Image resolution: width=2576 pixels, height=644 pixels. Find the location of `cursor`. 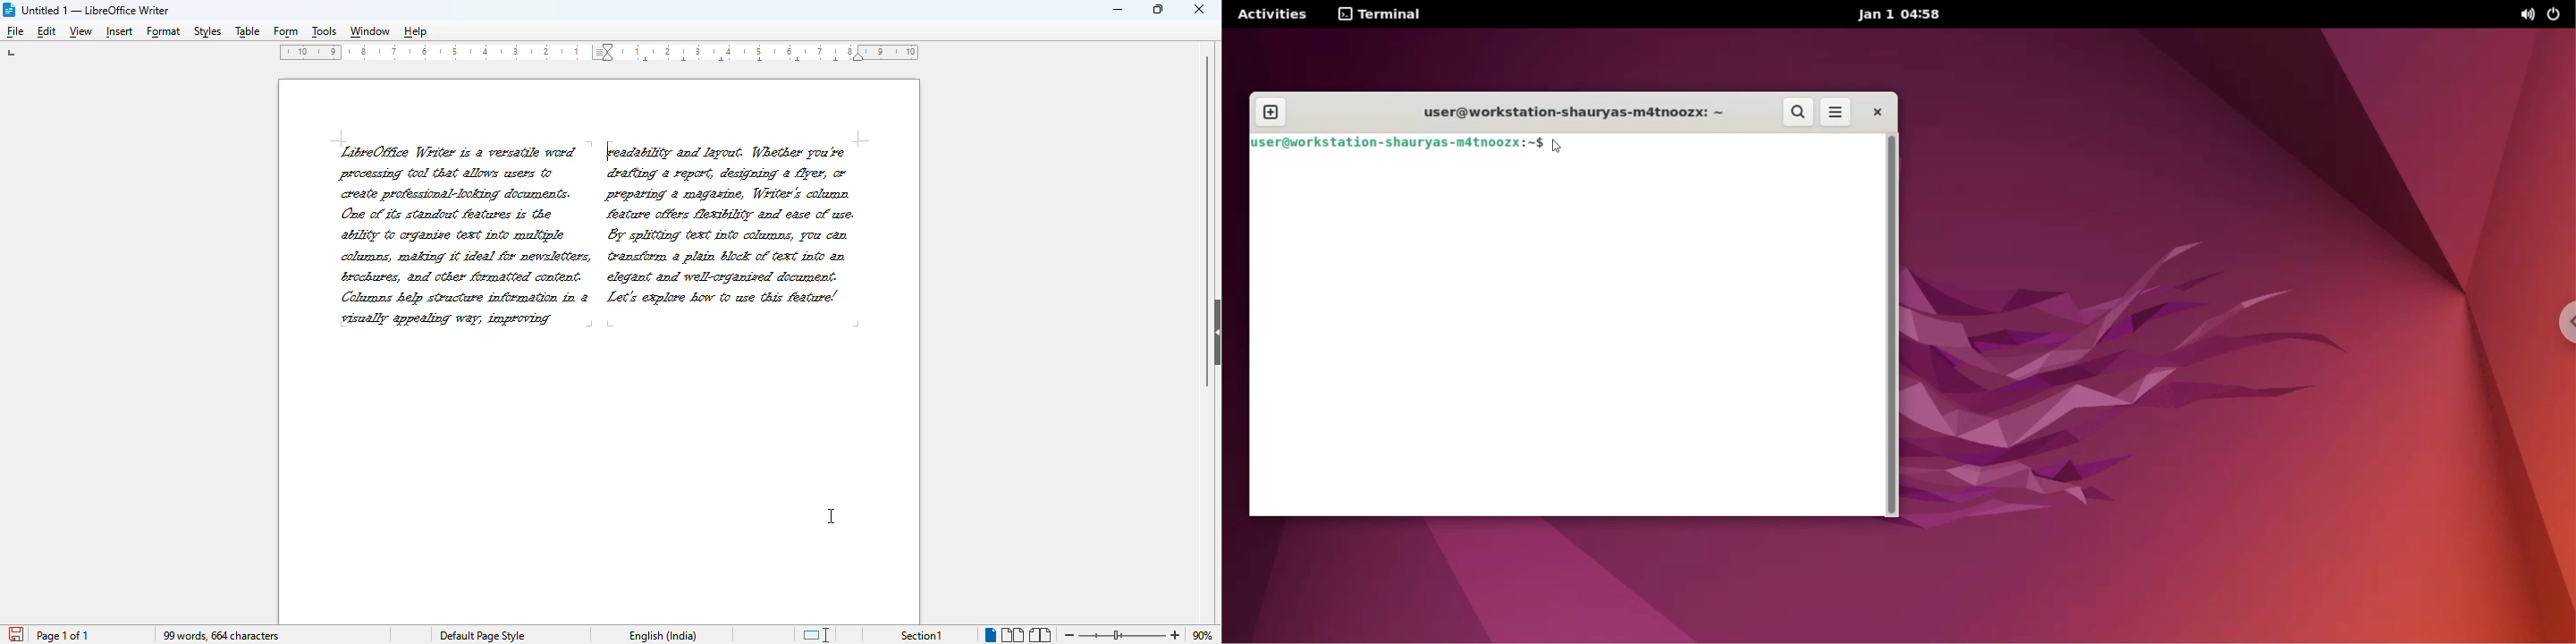

cursor is located at coordinates (832, 516).